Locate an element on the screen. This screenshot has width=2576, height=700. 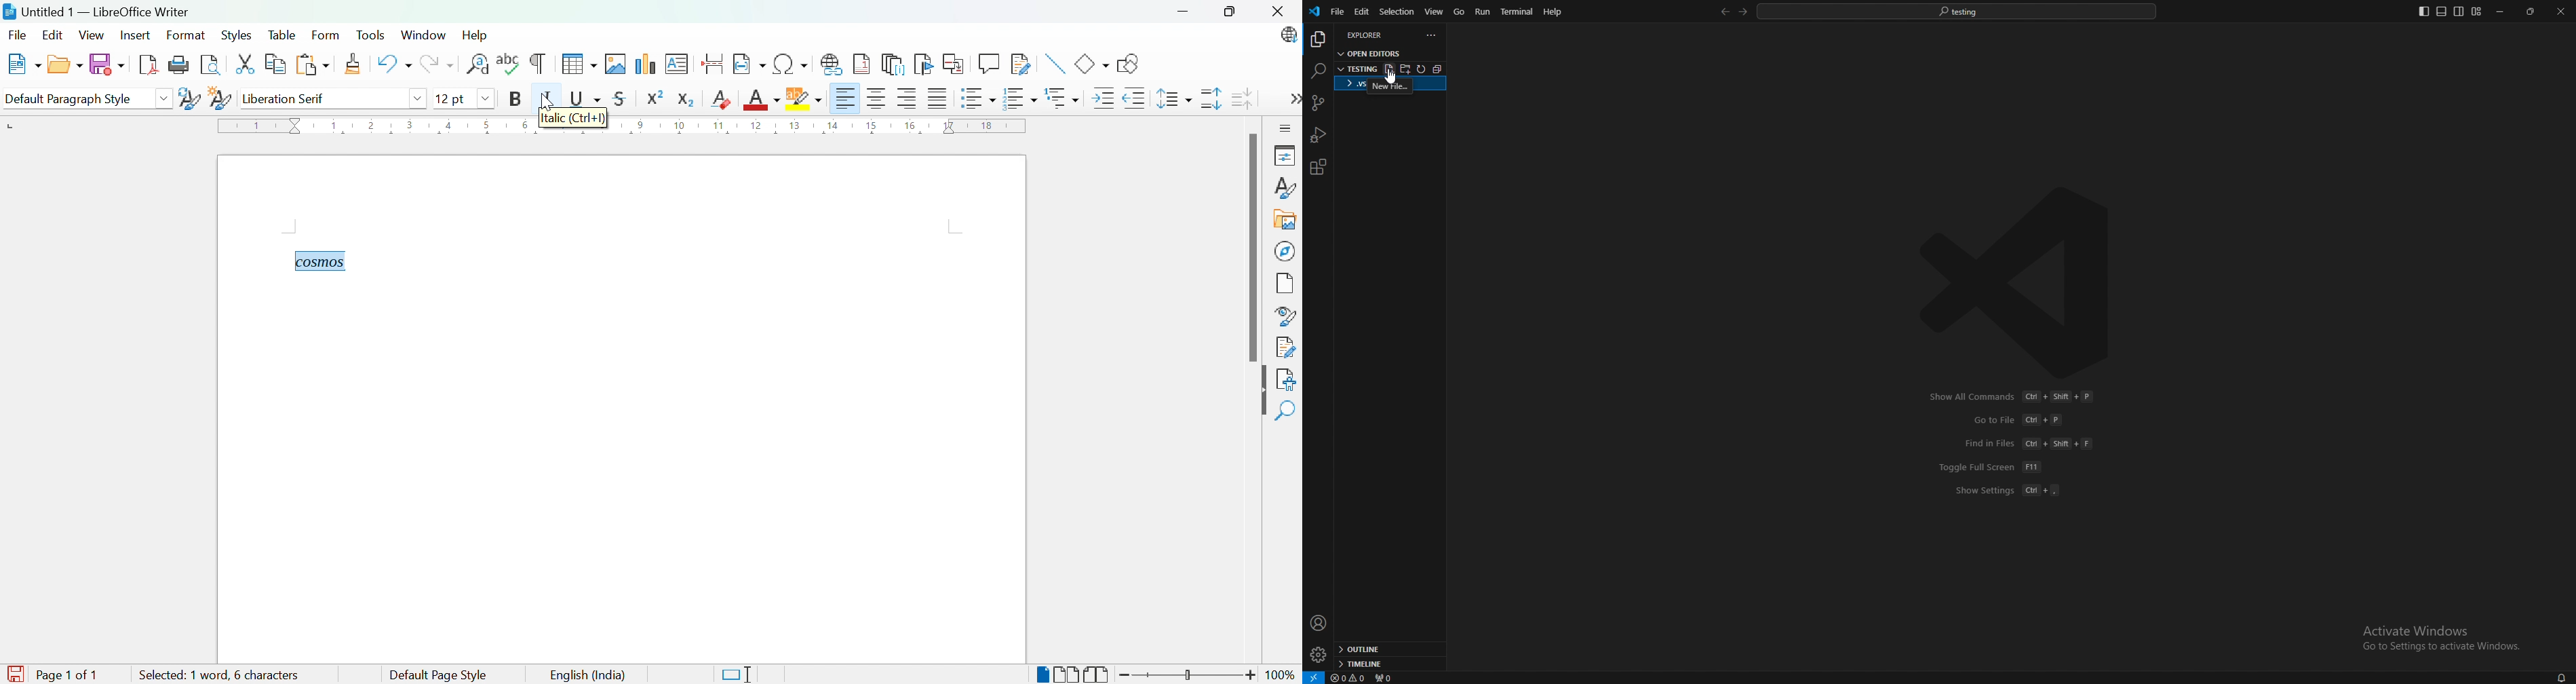
Slider is located at coordinates (1188, 674).